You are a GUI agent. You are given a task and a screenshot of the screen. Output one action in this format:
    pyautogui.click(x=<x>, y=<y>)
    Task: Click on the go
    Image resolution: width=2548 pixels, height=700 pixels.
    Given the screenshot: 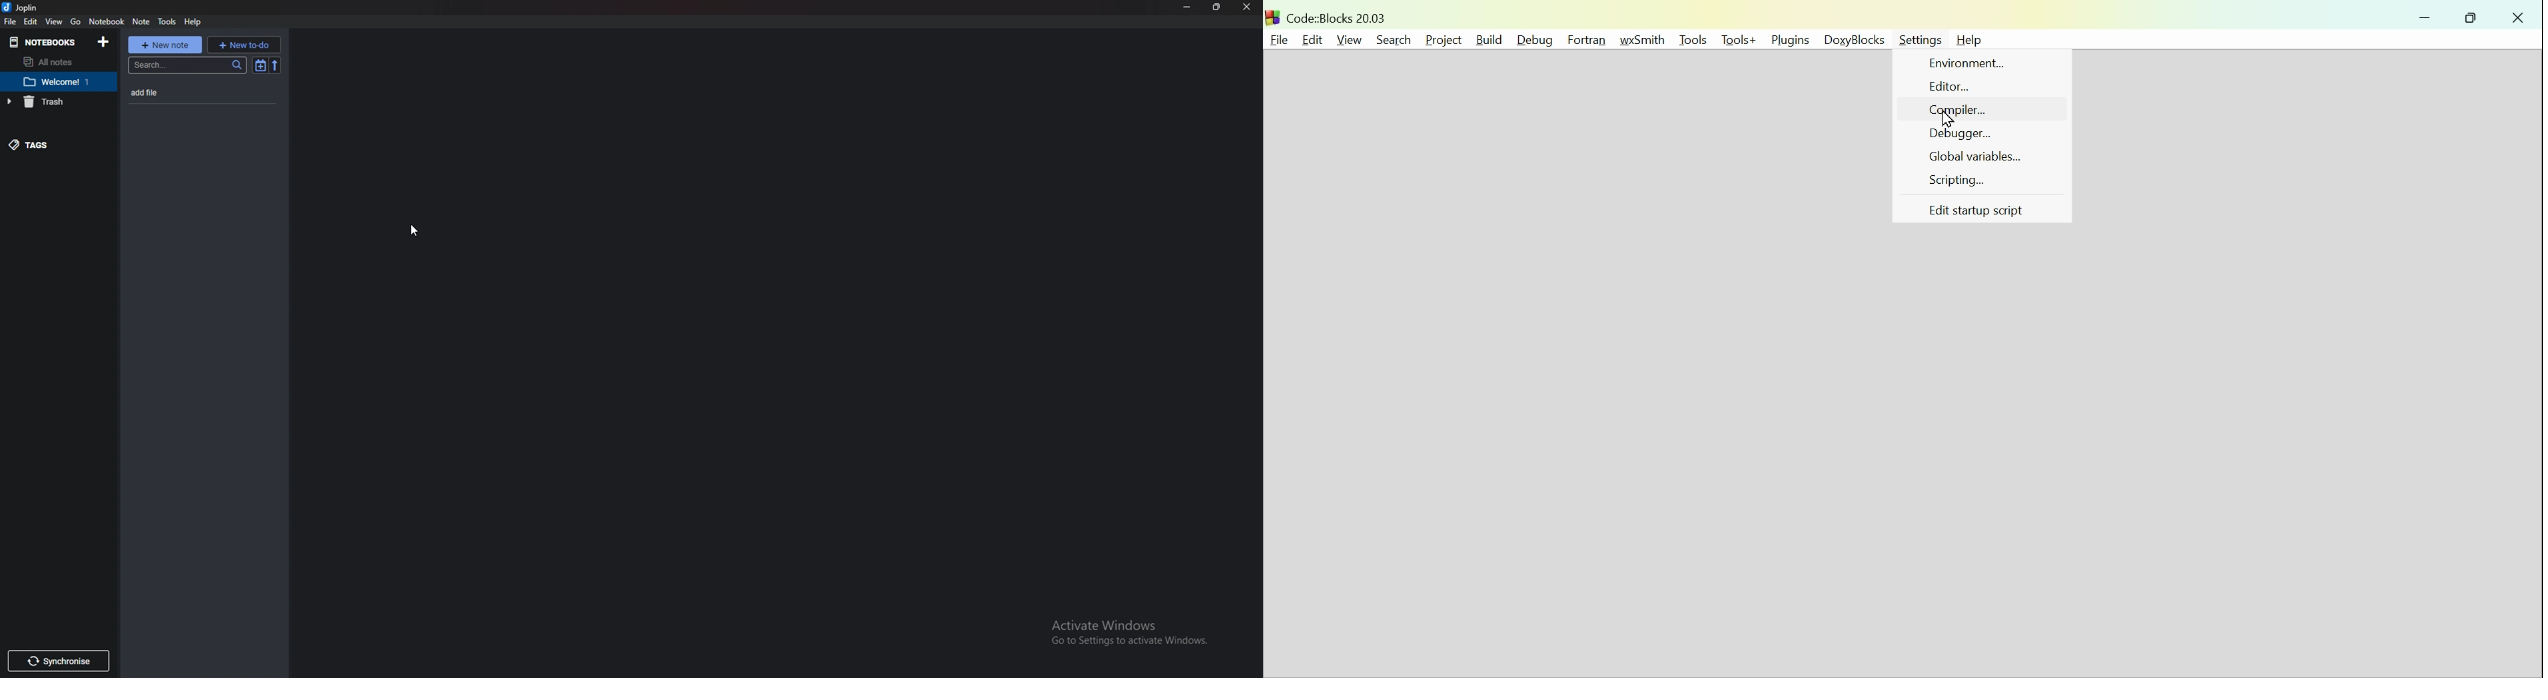 What is the action you would take?
    pyautogui.click(x=75, y=20)
    